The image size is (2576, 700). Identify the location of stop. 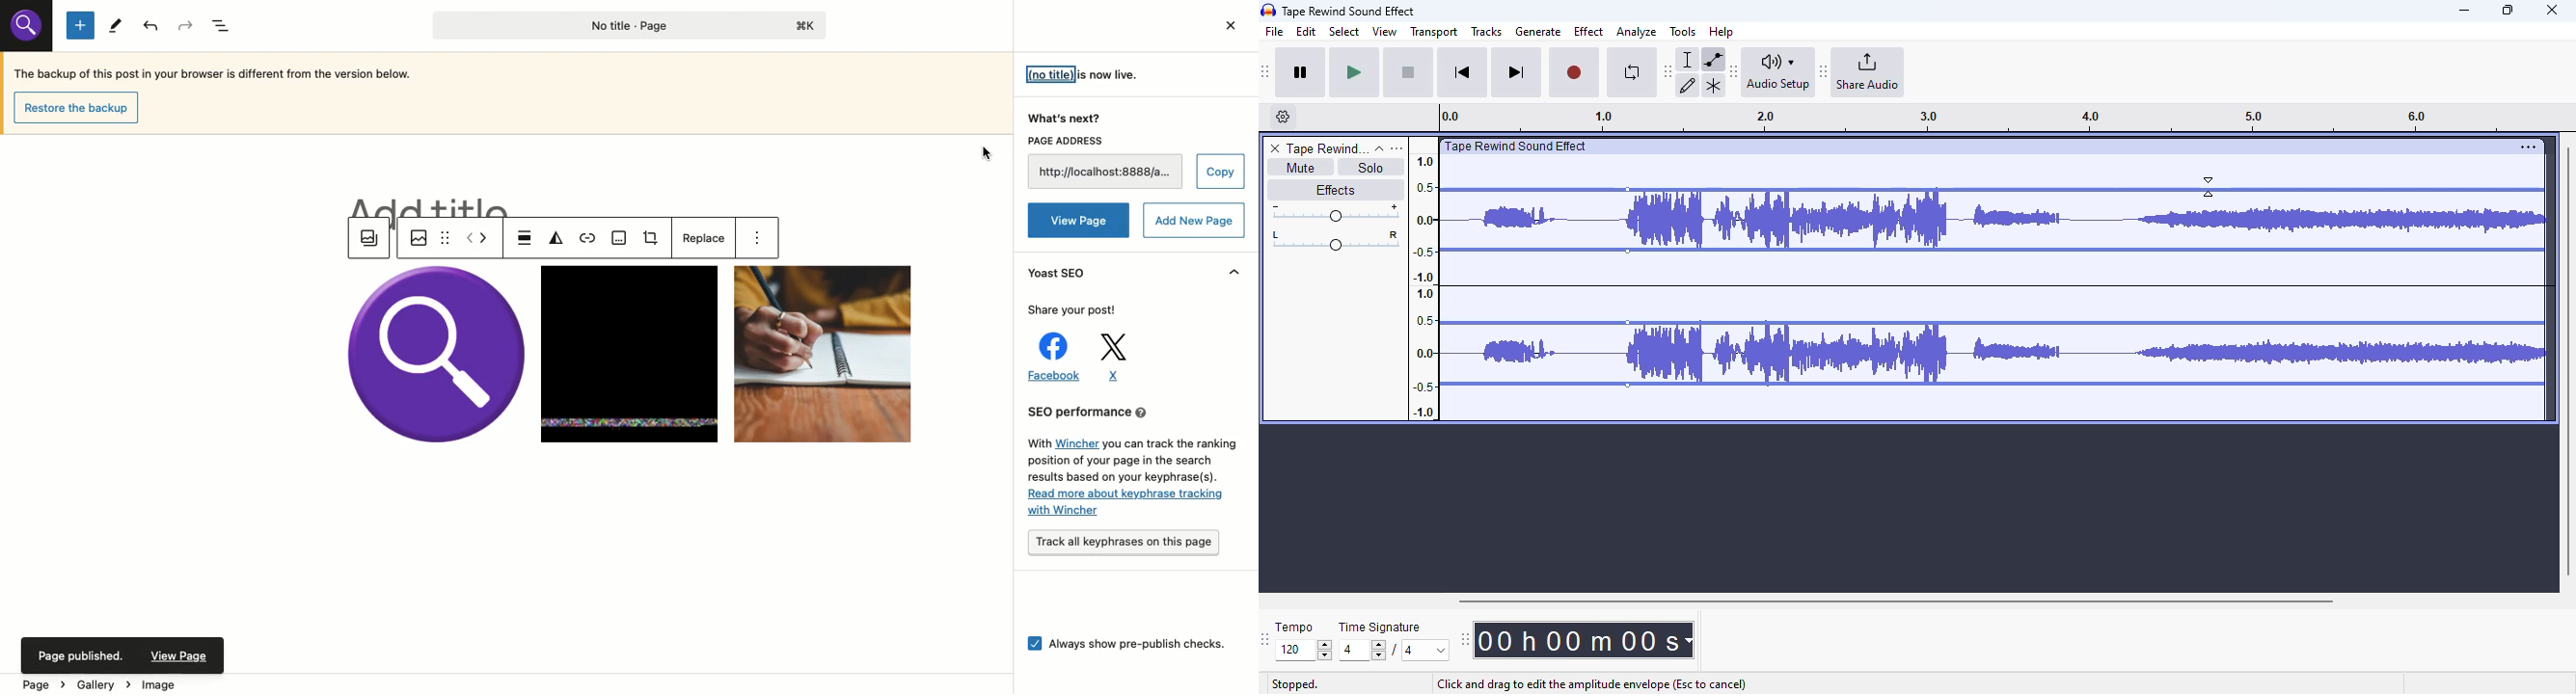
(1408, 73).